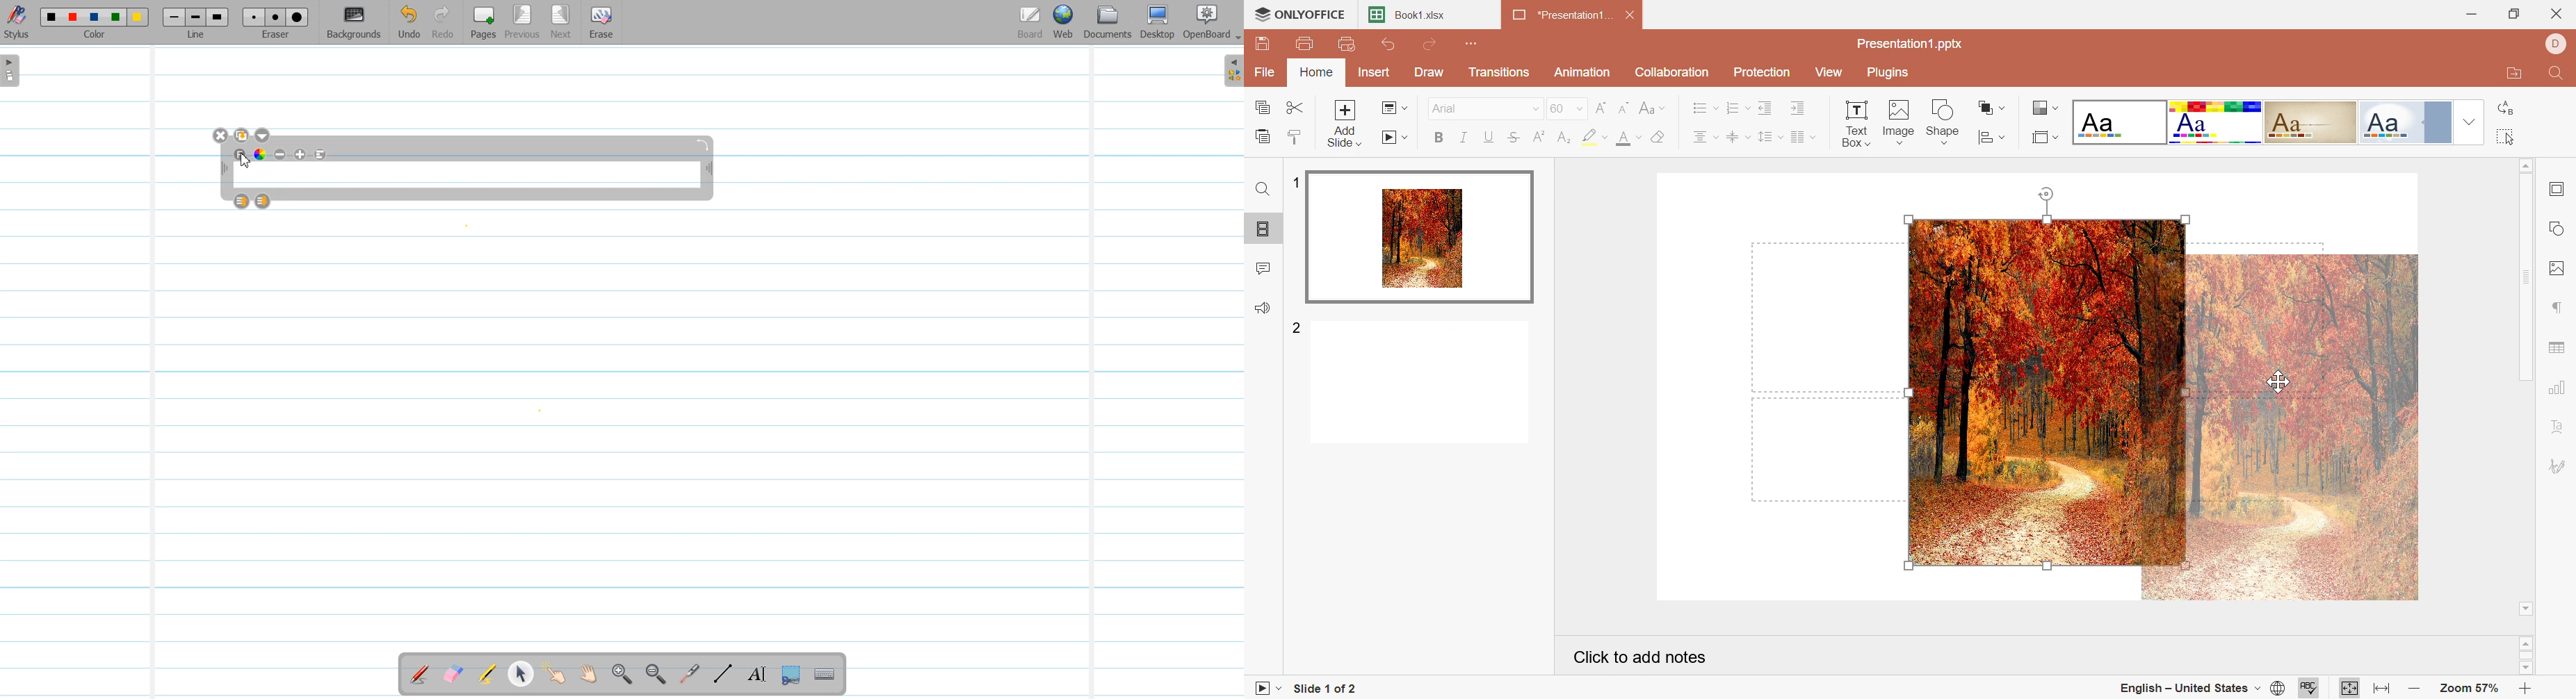 The width and height of the screenshot is (2576, 700). I want to click on Blank, so click(2121, 122).